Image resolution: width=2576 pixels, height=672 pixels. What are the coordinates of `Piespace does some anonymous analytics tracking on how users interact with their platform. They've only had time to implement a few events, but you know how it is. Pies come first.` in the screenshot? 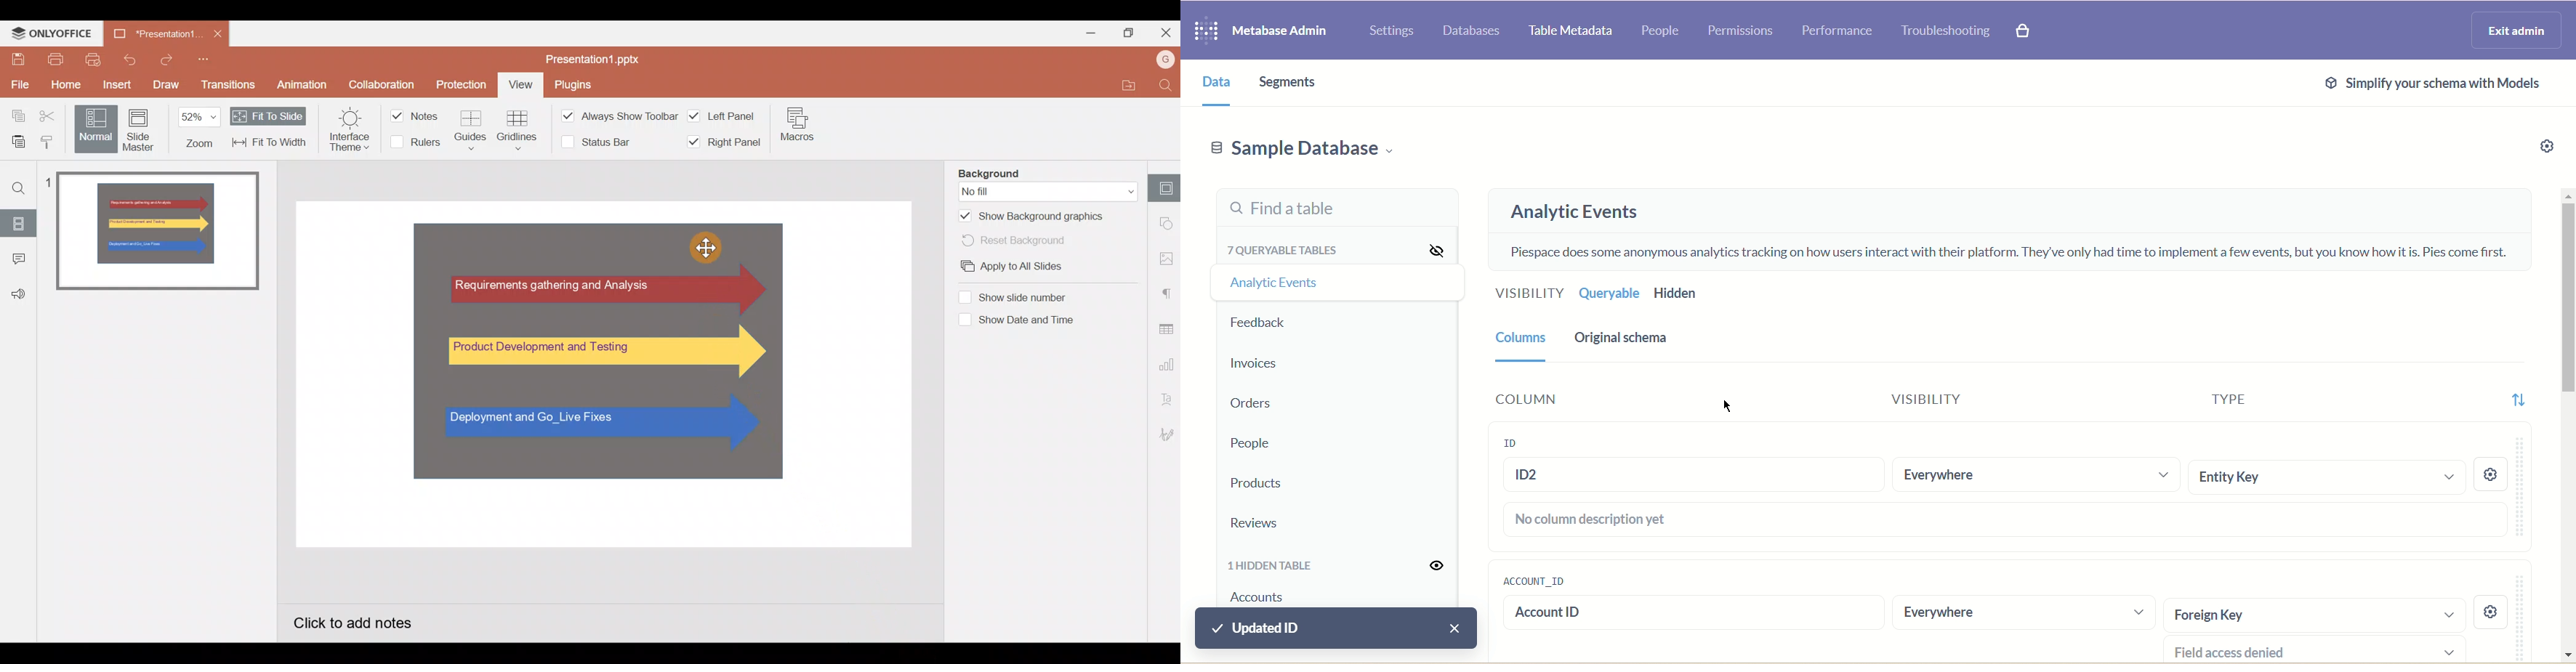 It's located at (2013, 249).